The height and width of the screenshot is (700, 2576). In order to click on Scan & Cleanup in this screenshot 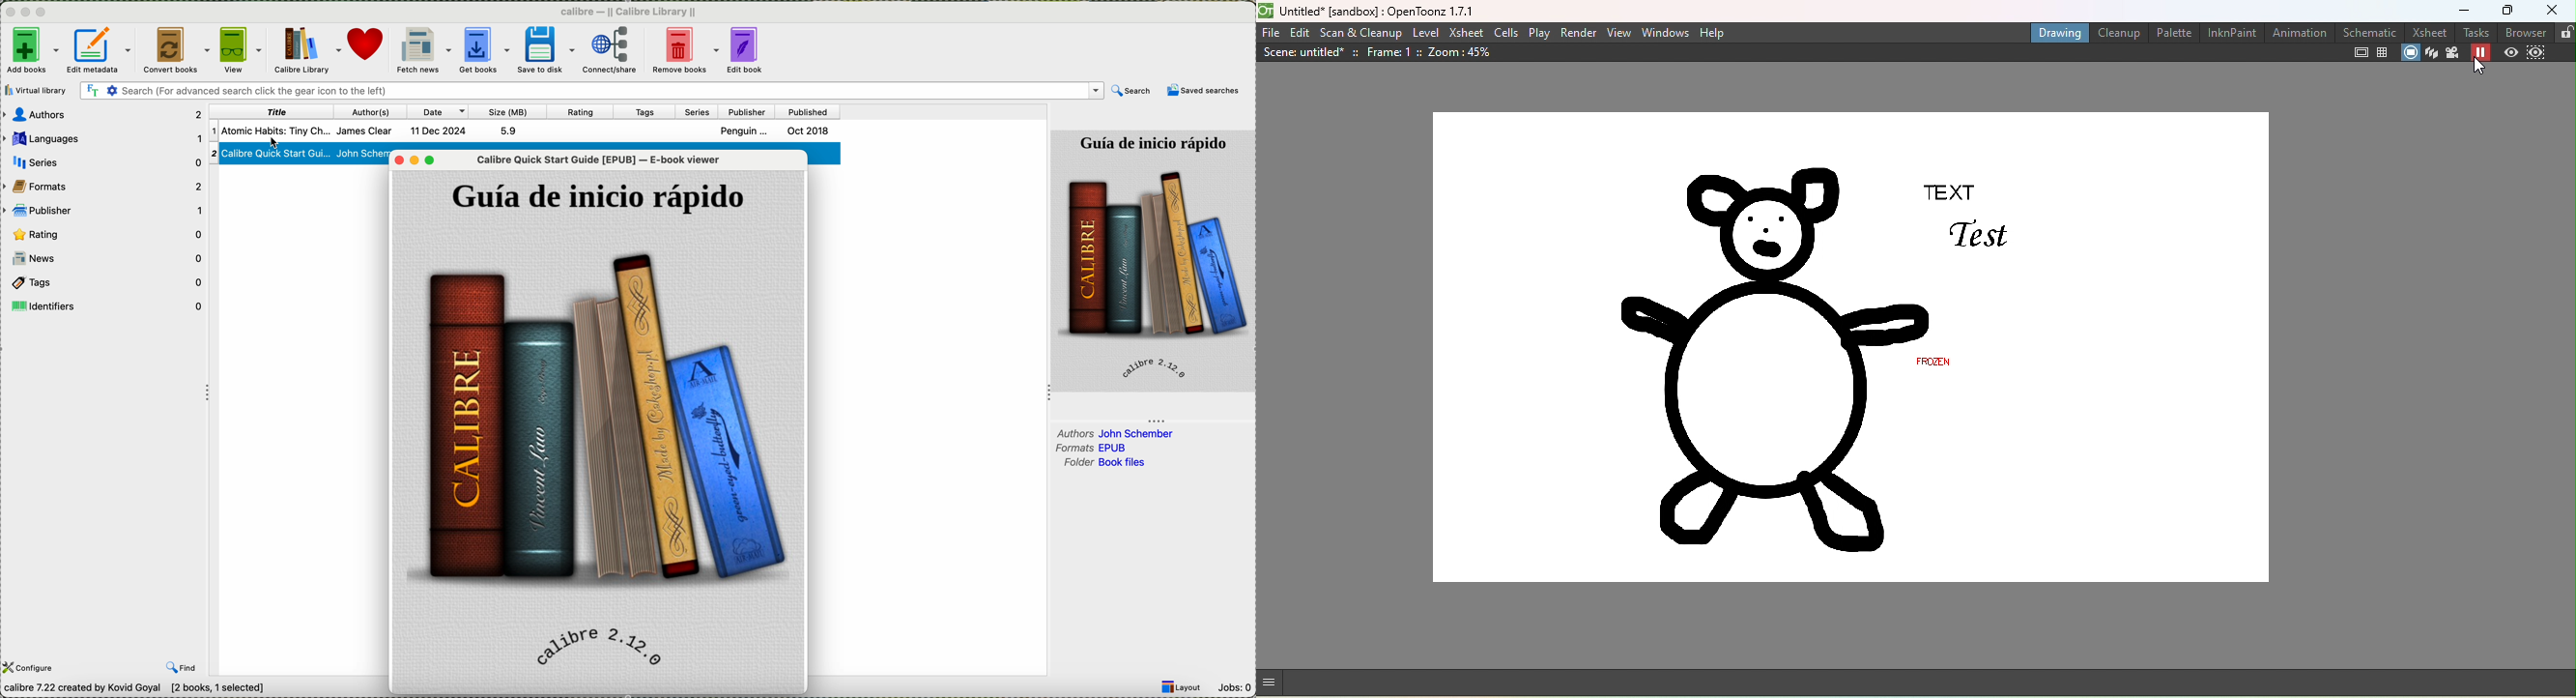, I will do `click(1361, 33)`.